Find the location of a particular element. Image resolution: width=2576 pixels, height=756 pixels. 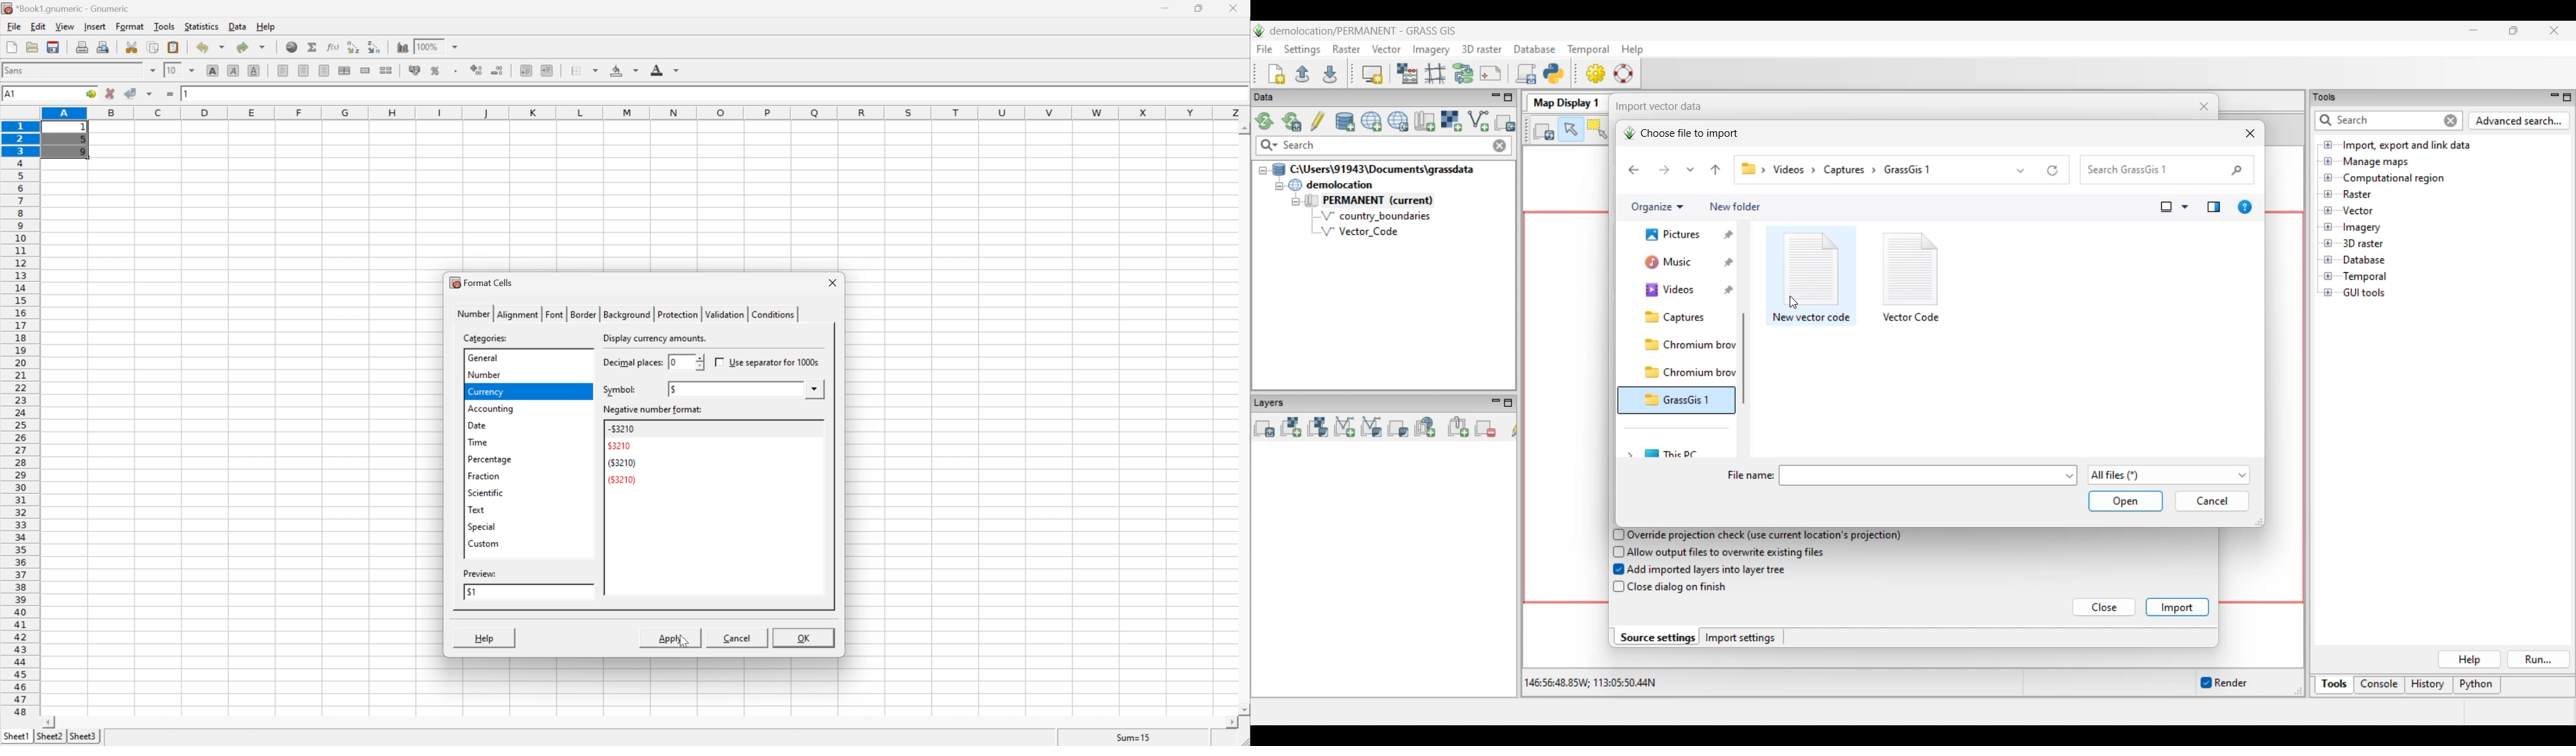

Cancel is located at coordinates (736, 637).